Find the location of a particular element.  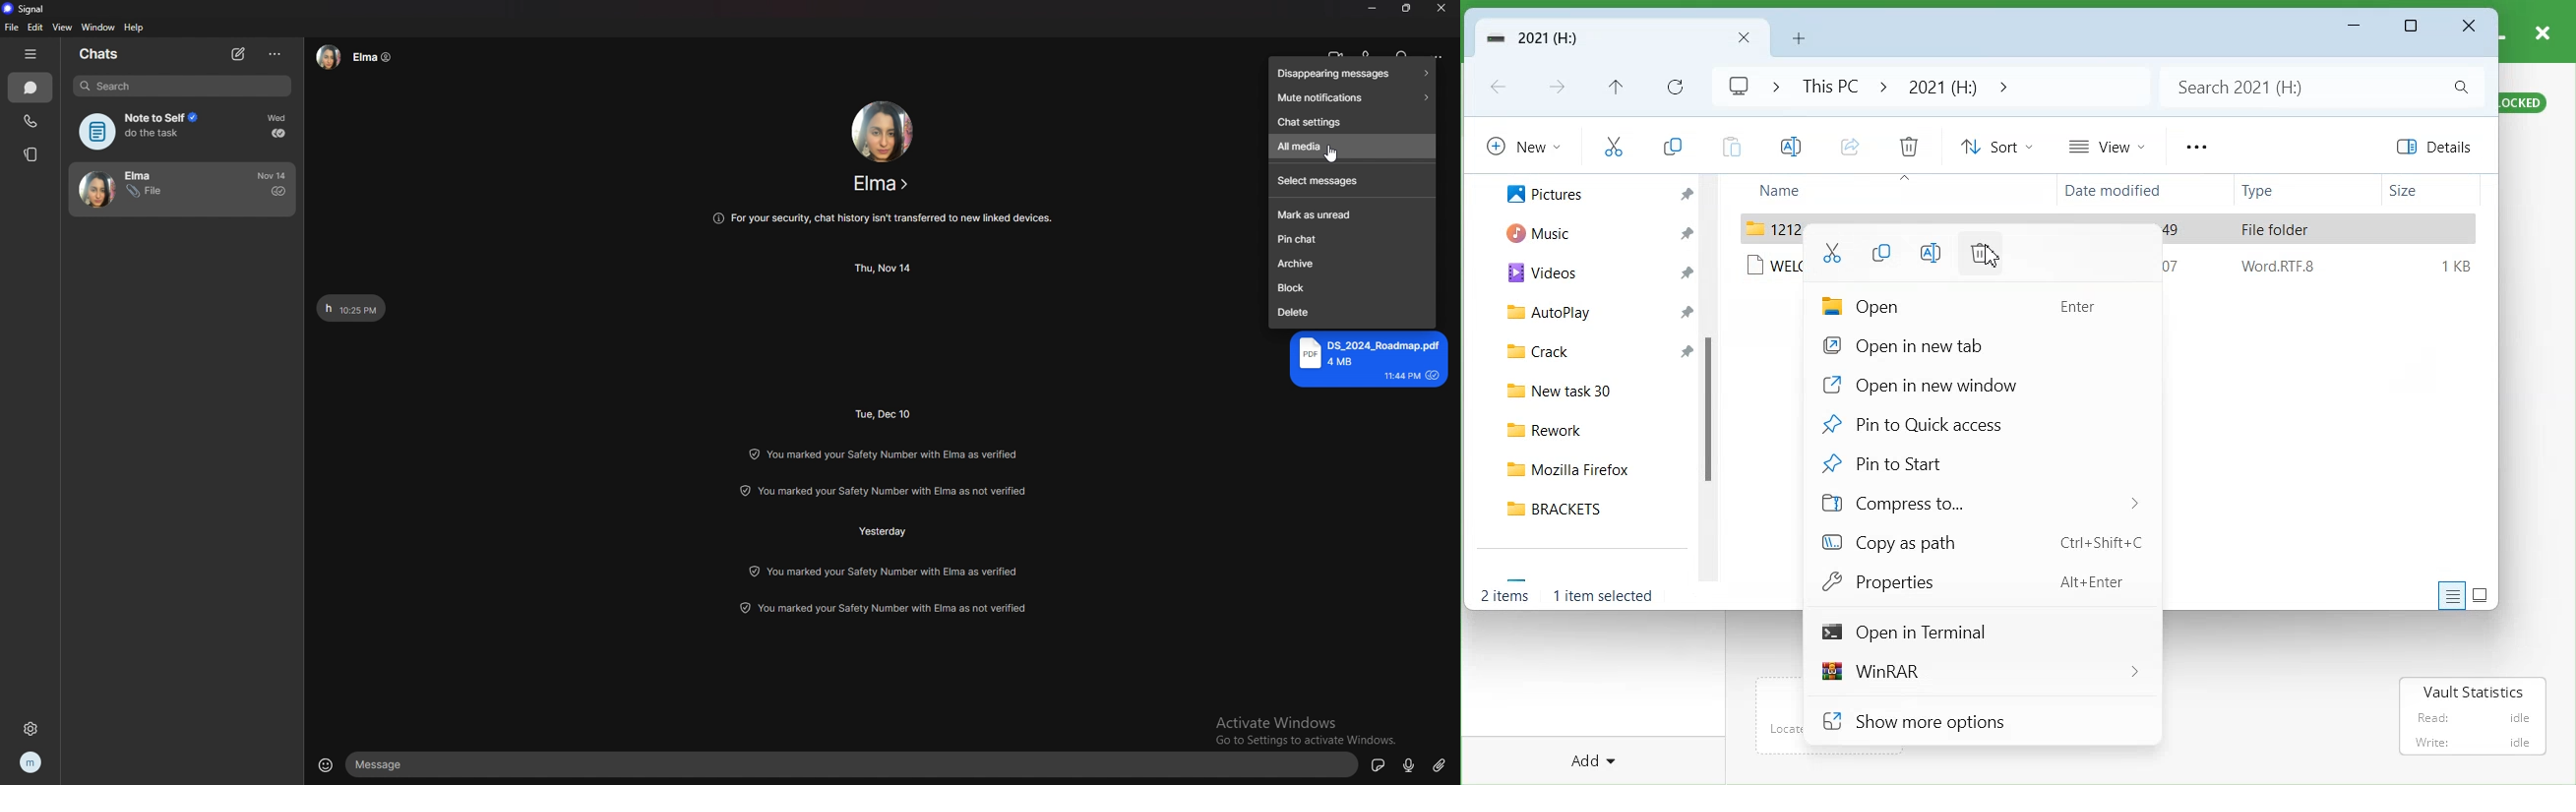

calls is located at coordinates (31, 122).